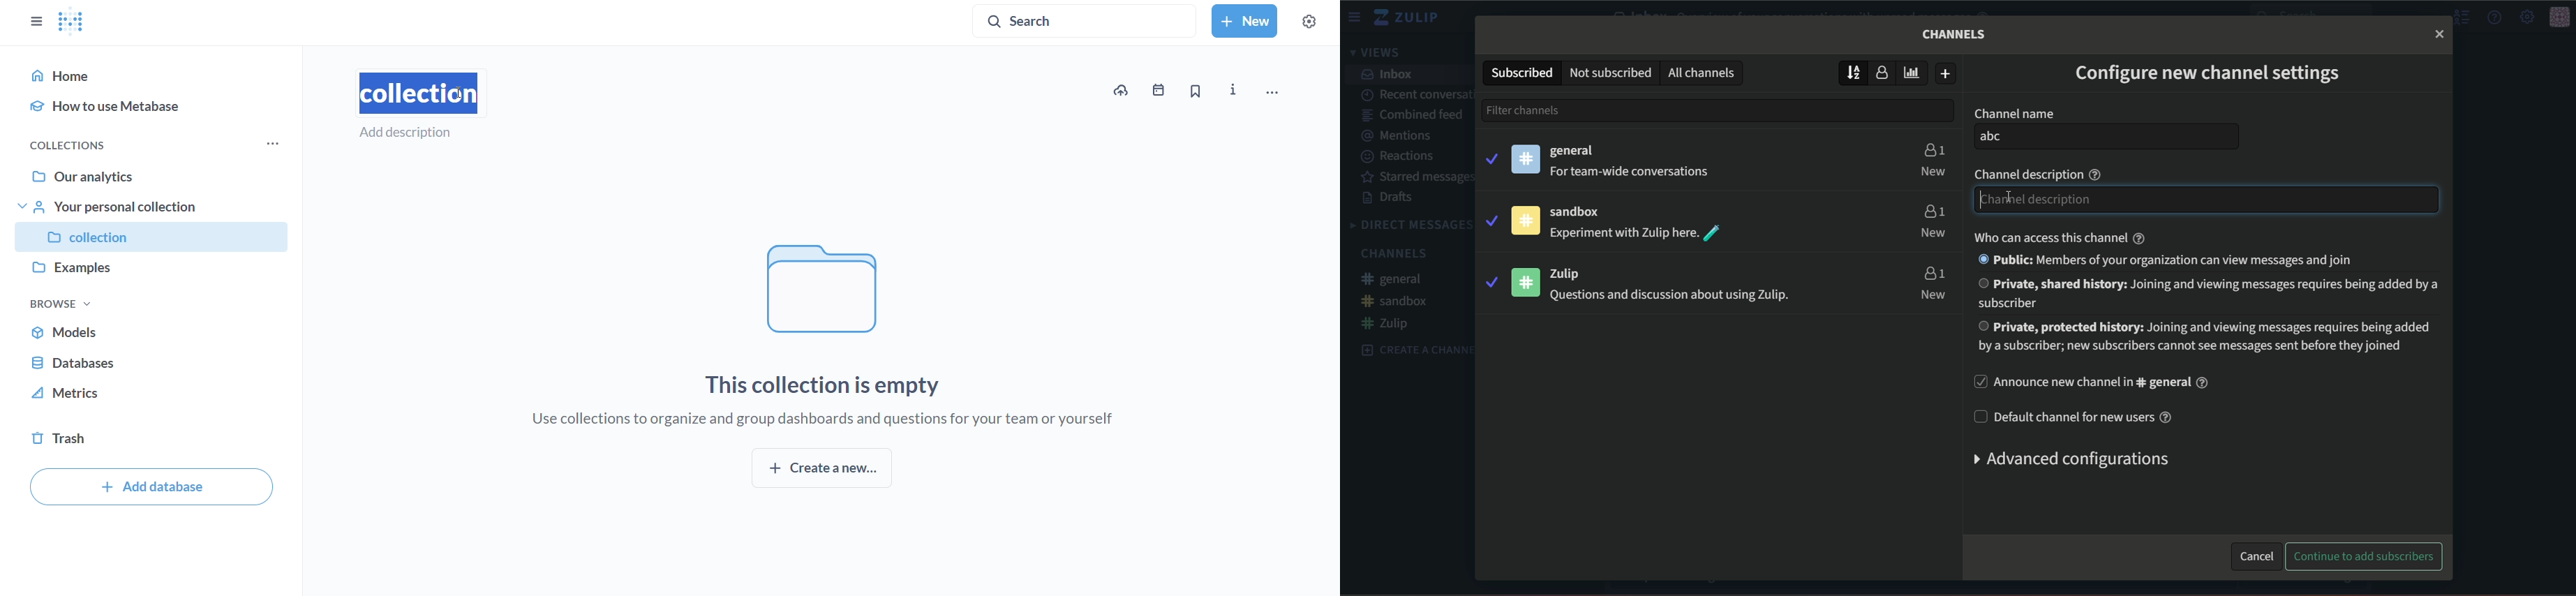 The height and width of the screenshot is (616, 2576). What do you see at coordinates (1521, 72) in the screenshot?
I see `subscribed` at bounding box center [1521, 72].